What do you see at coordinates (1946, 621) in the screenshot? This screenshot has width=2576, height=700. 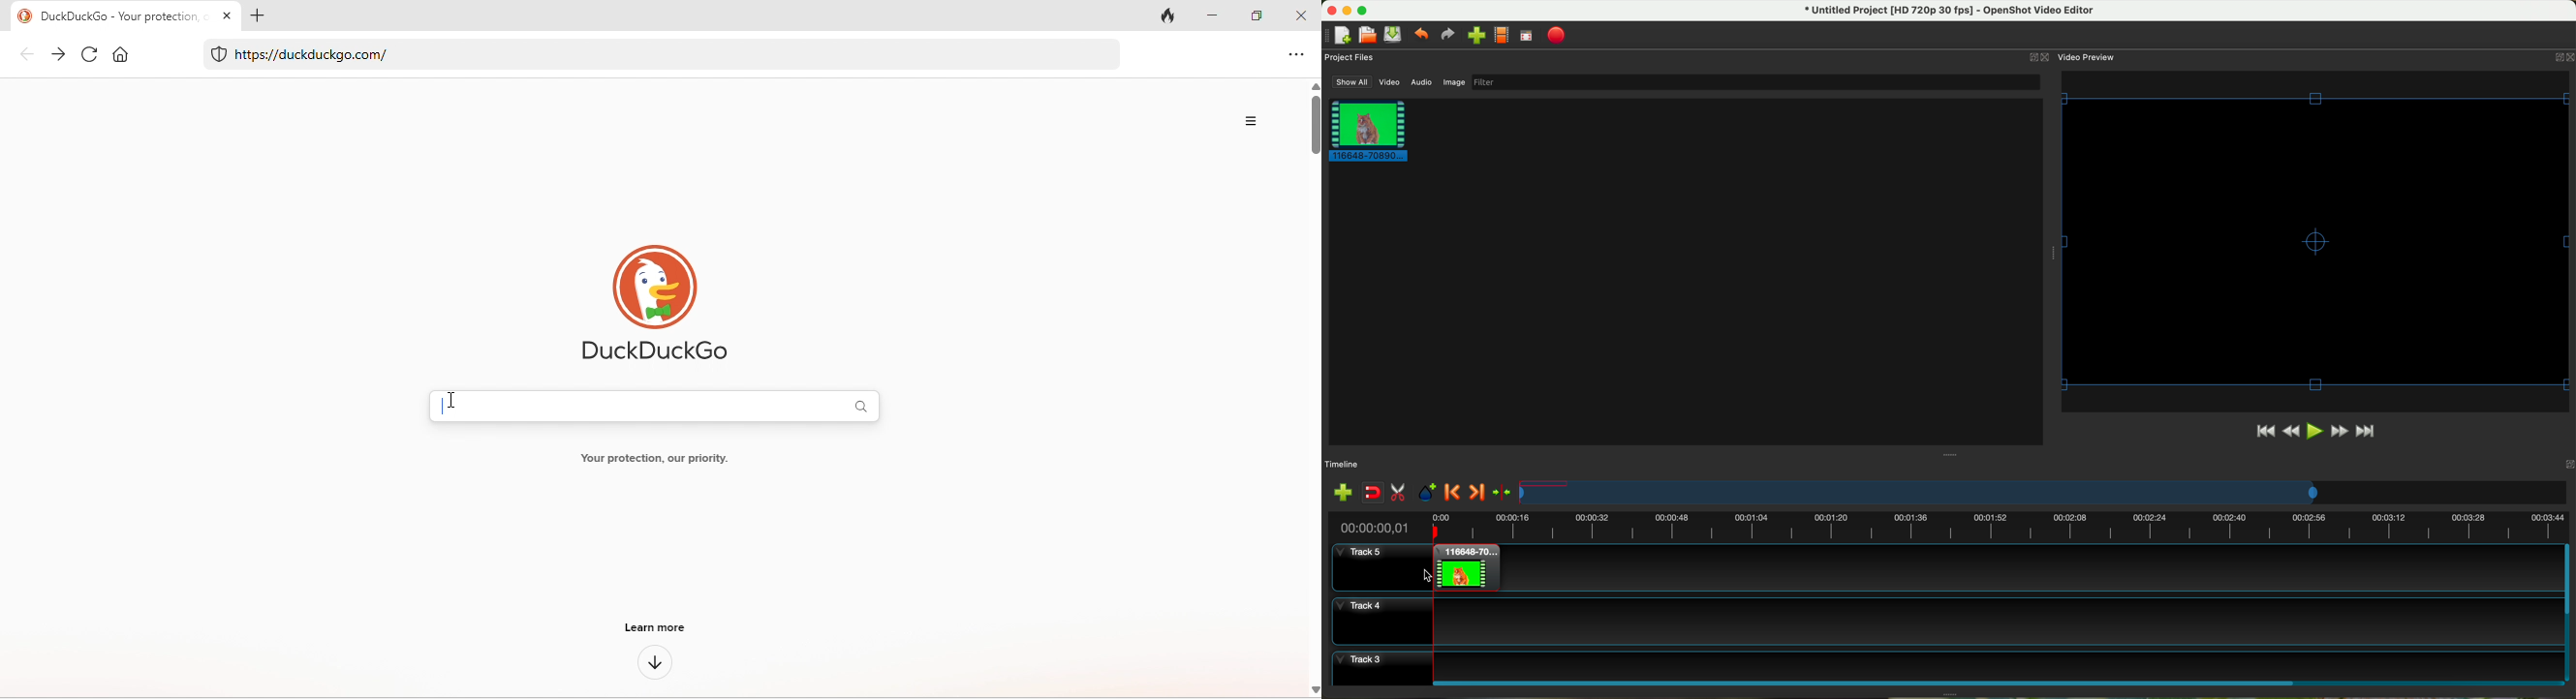 I see `track 4` at bounding box center [1946, 621].